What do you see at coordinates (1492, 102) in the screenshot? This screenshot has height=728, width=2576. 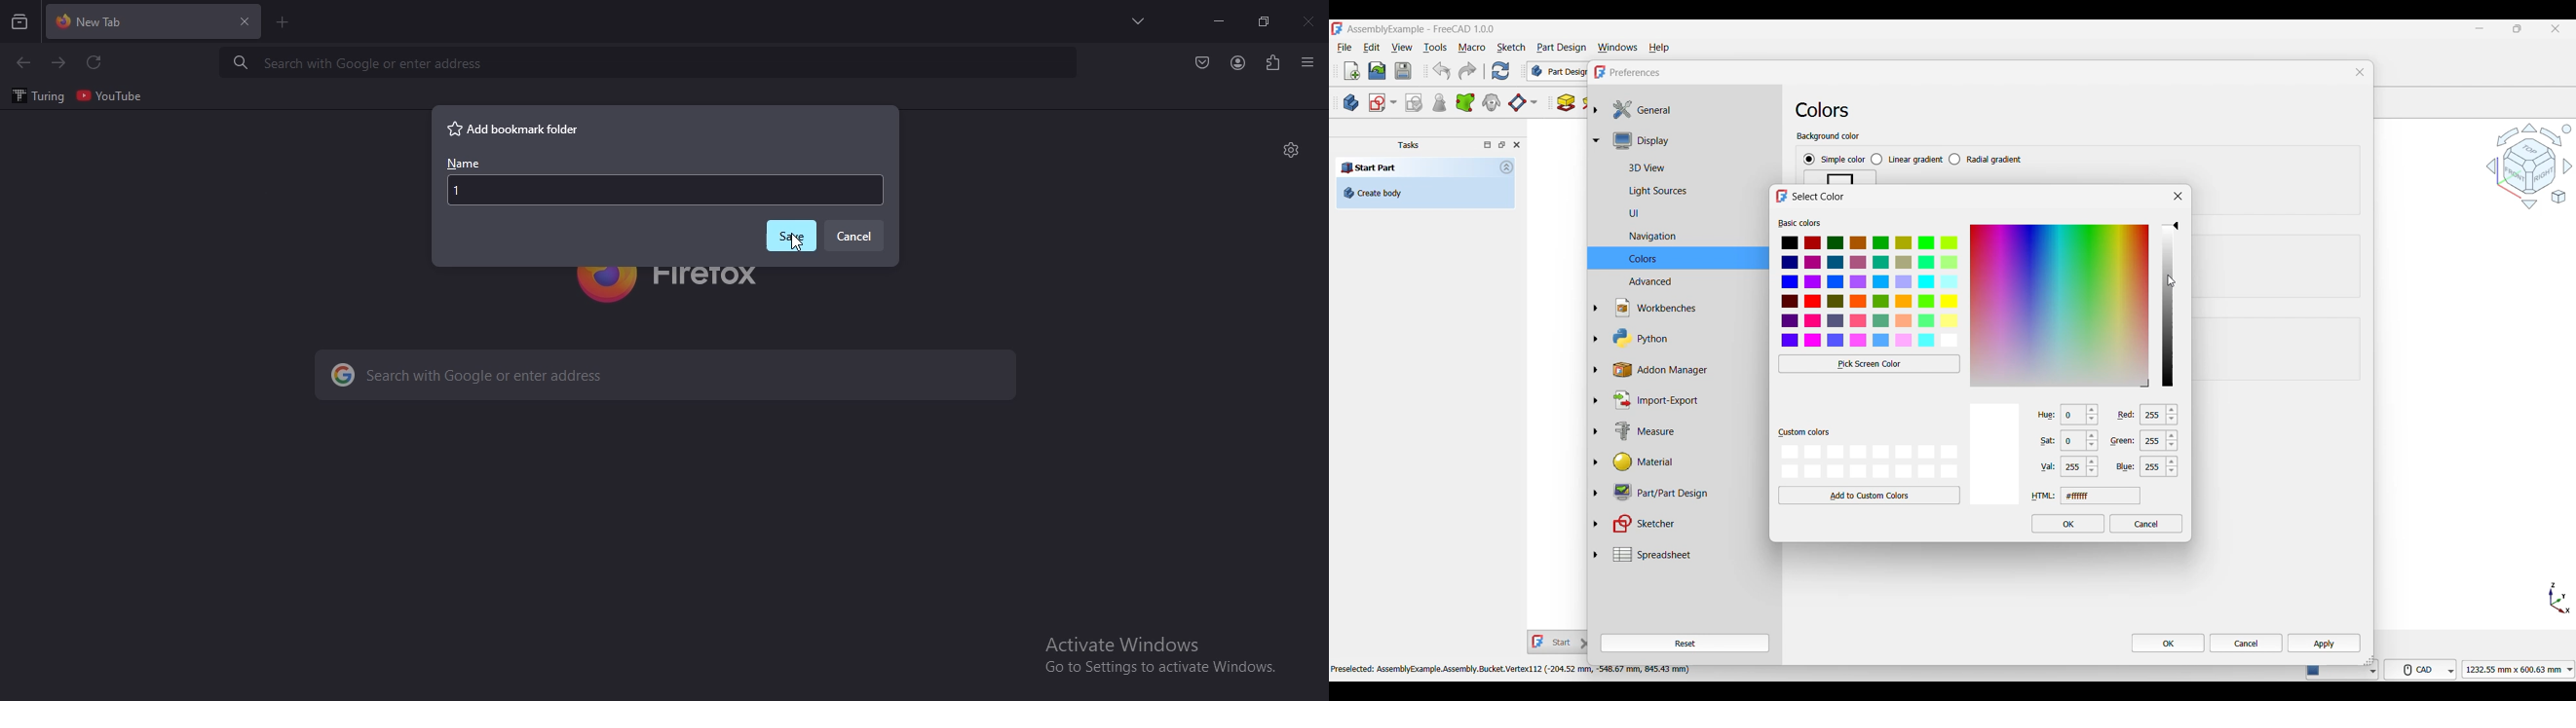 I see `Create a clone` at bounding box center [1492, 102].